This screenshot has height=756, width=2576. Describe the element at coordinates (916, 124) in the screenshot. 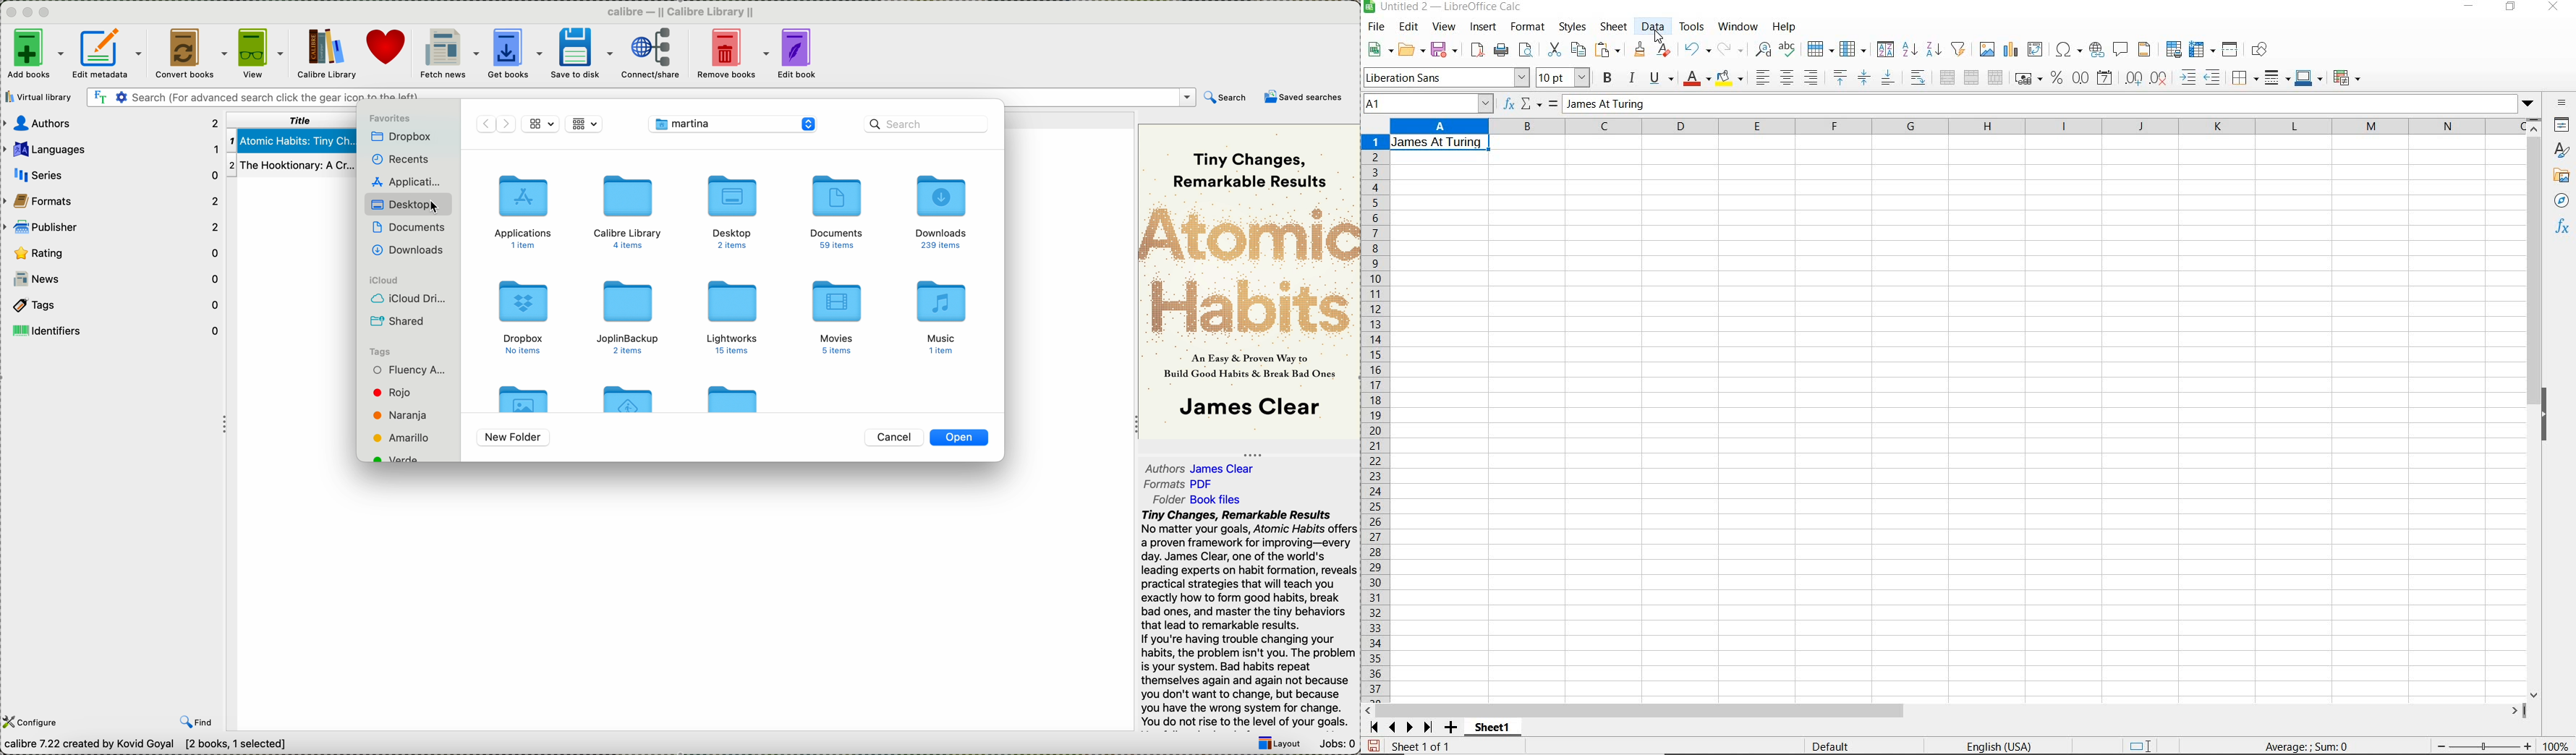

I see `search bar` at that location.